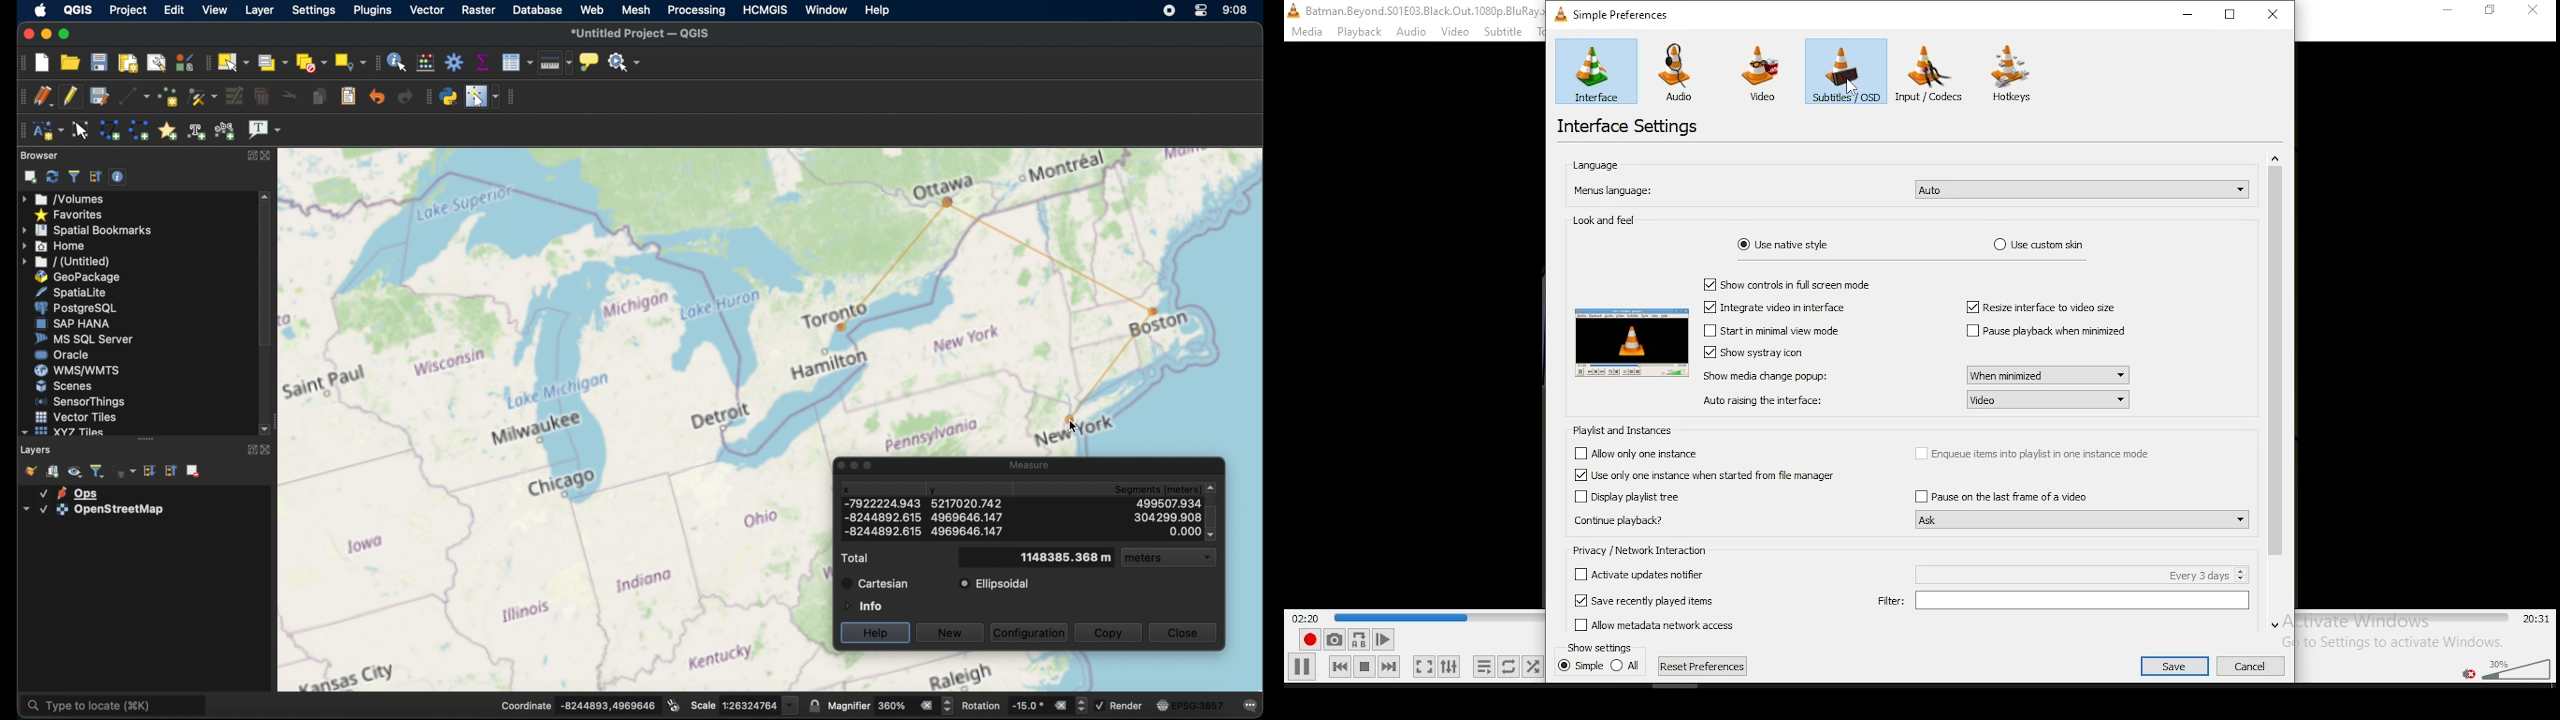 The image size is (2576, 728). What do you see at coordinates (1292, 10) in the screenshot?
I see `VLC icon` at bounding box center [1292, 10].